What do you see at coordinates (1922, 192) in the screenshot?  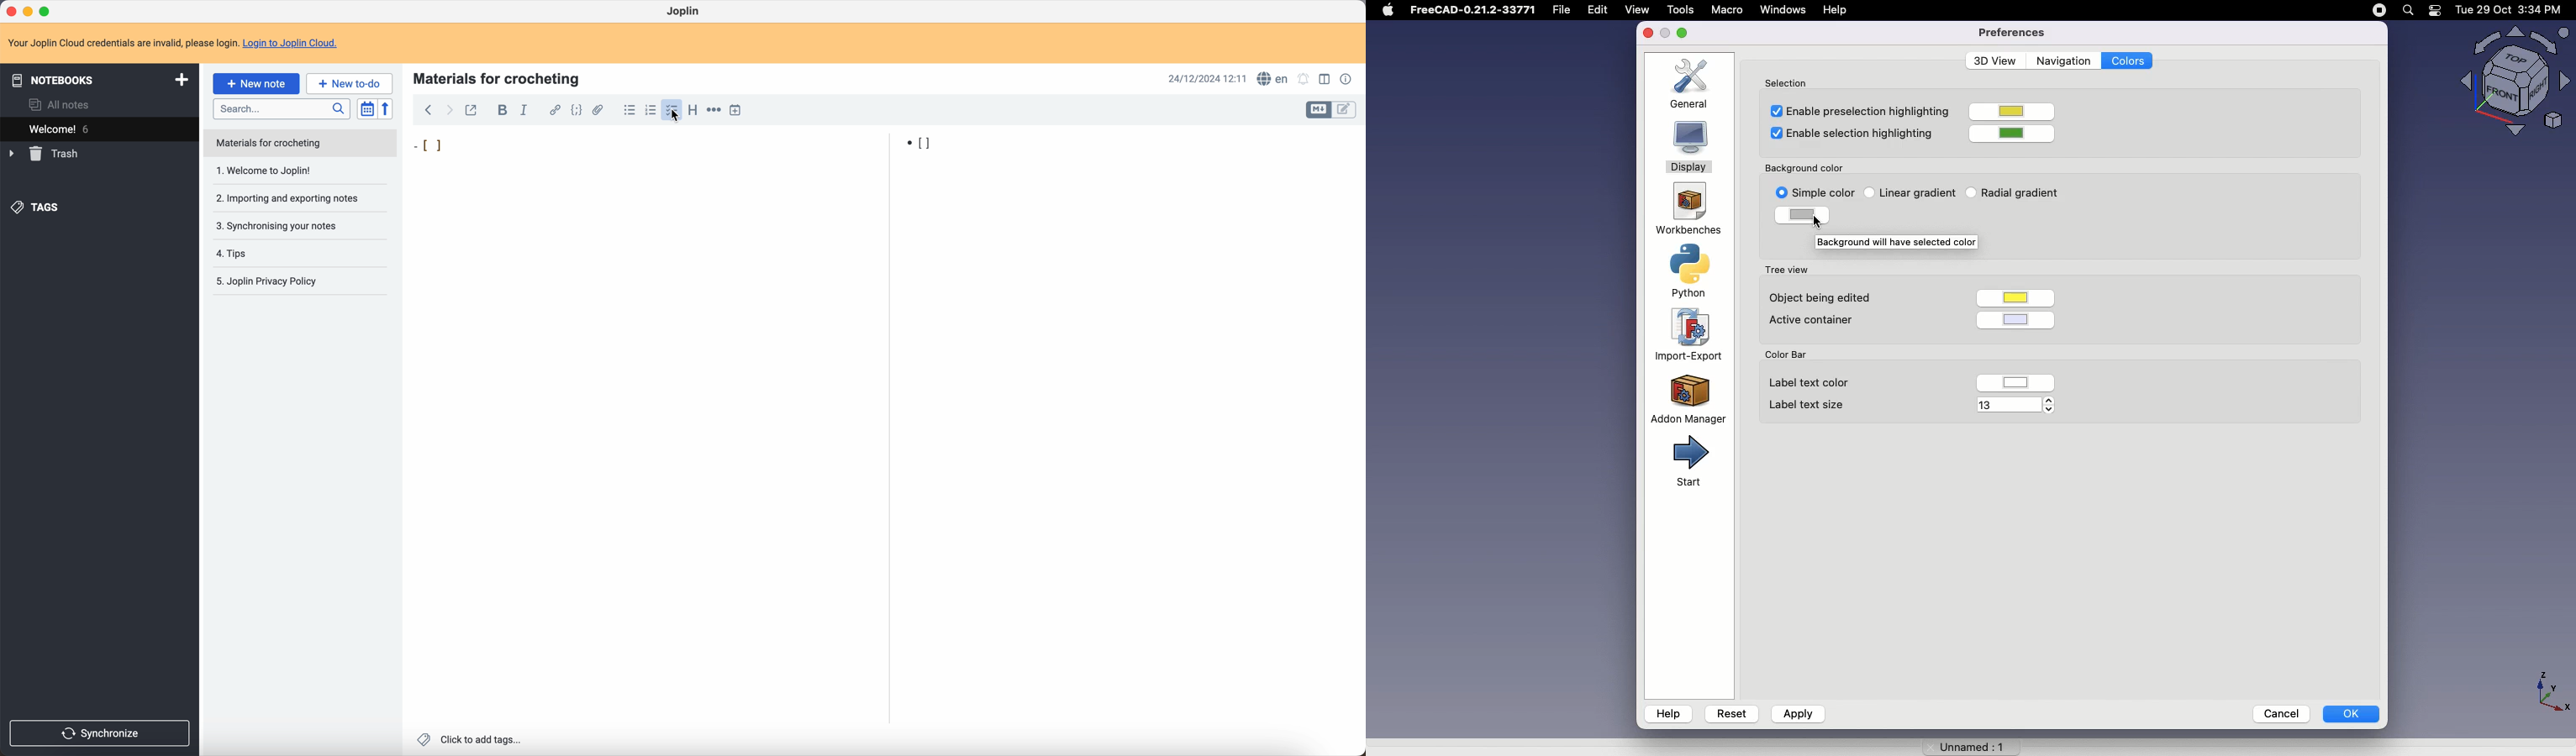 I see `Linear gradient` at bounding box center [1922, 192].